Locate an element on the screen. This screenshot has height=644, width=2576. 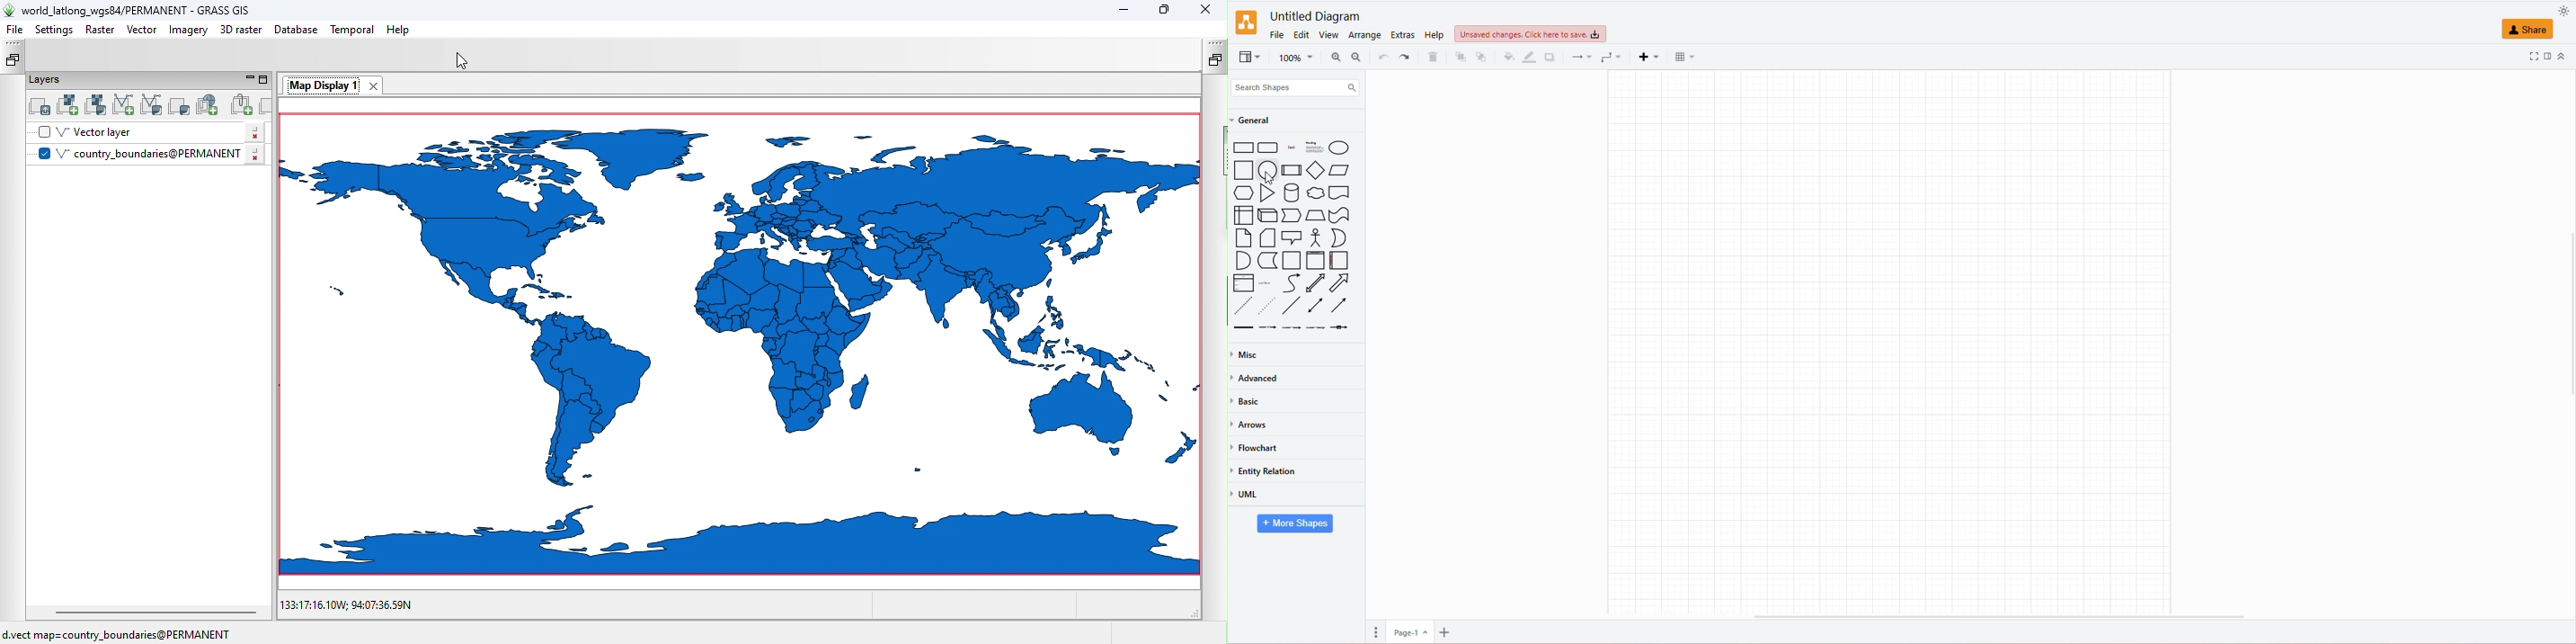
WAYPOINTS is located at coordinates (1608, 60).